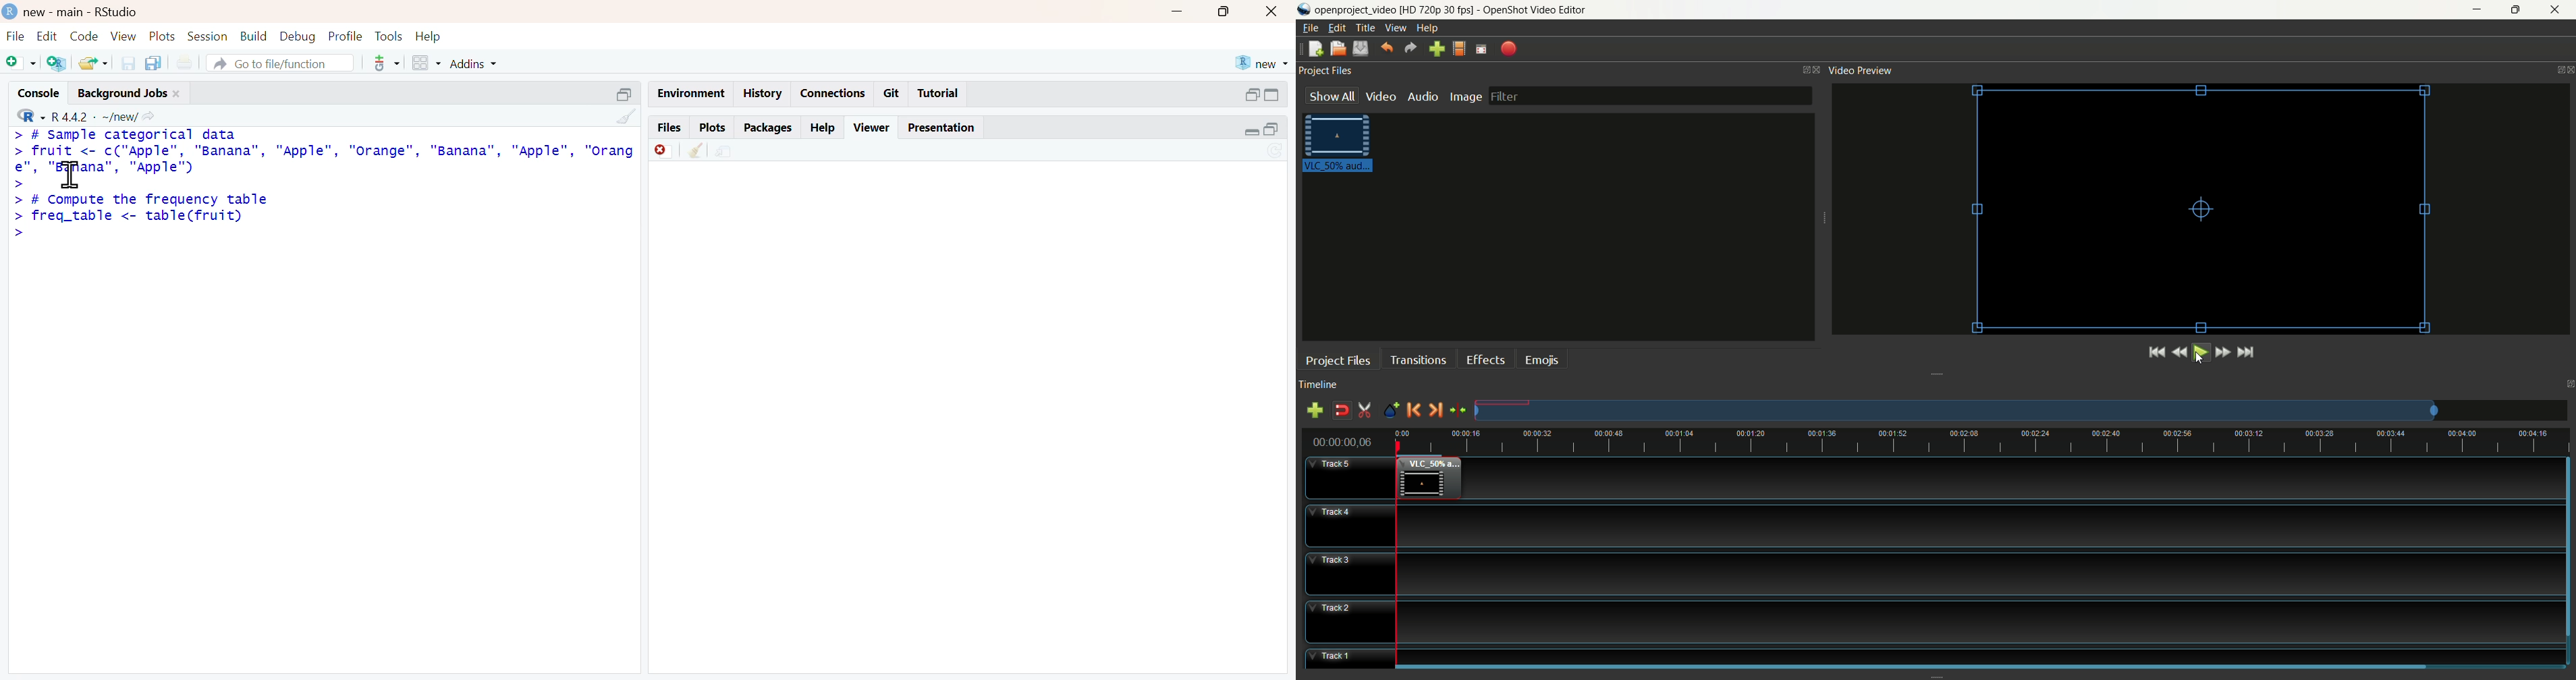 Image resolution: width=2576 pixels, height=700 pixels. Describe the element at coordinates (1174, 13) in the screenshot. I see `minimize` at that location.